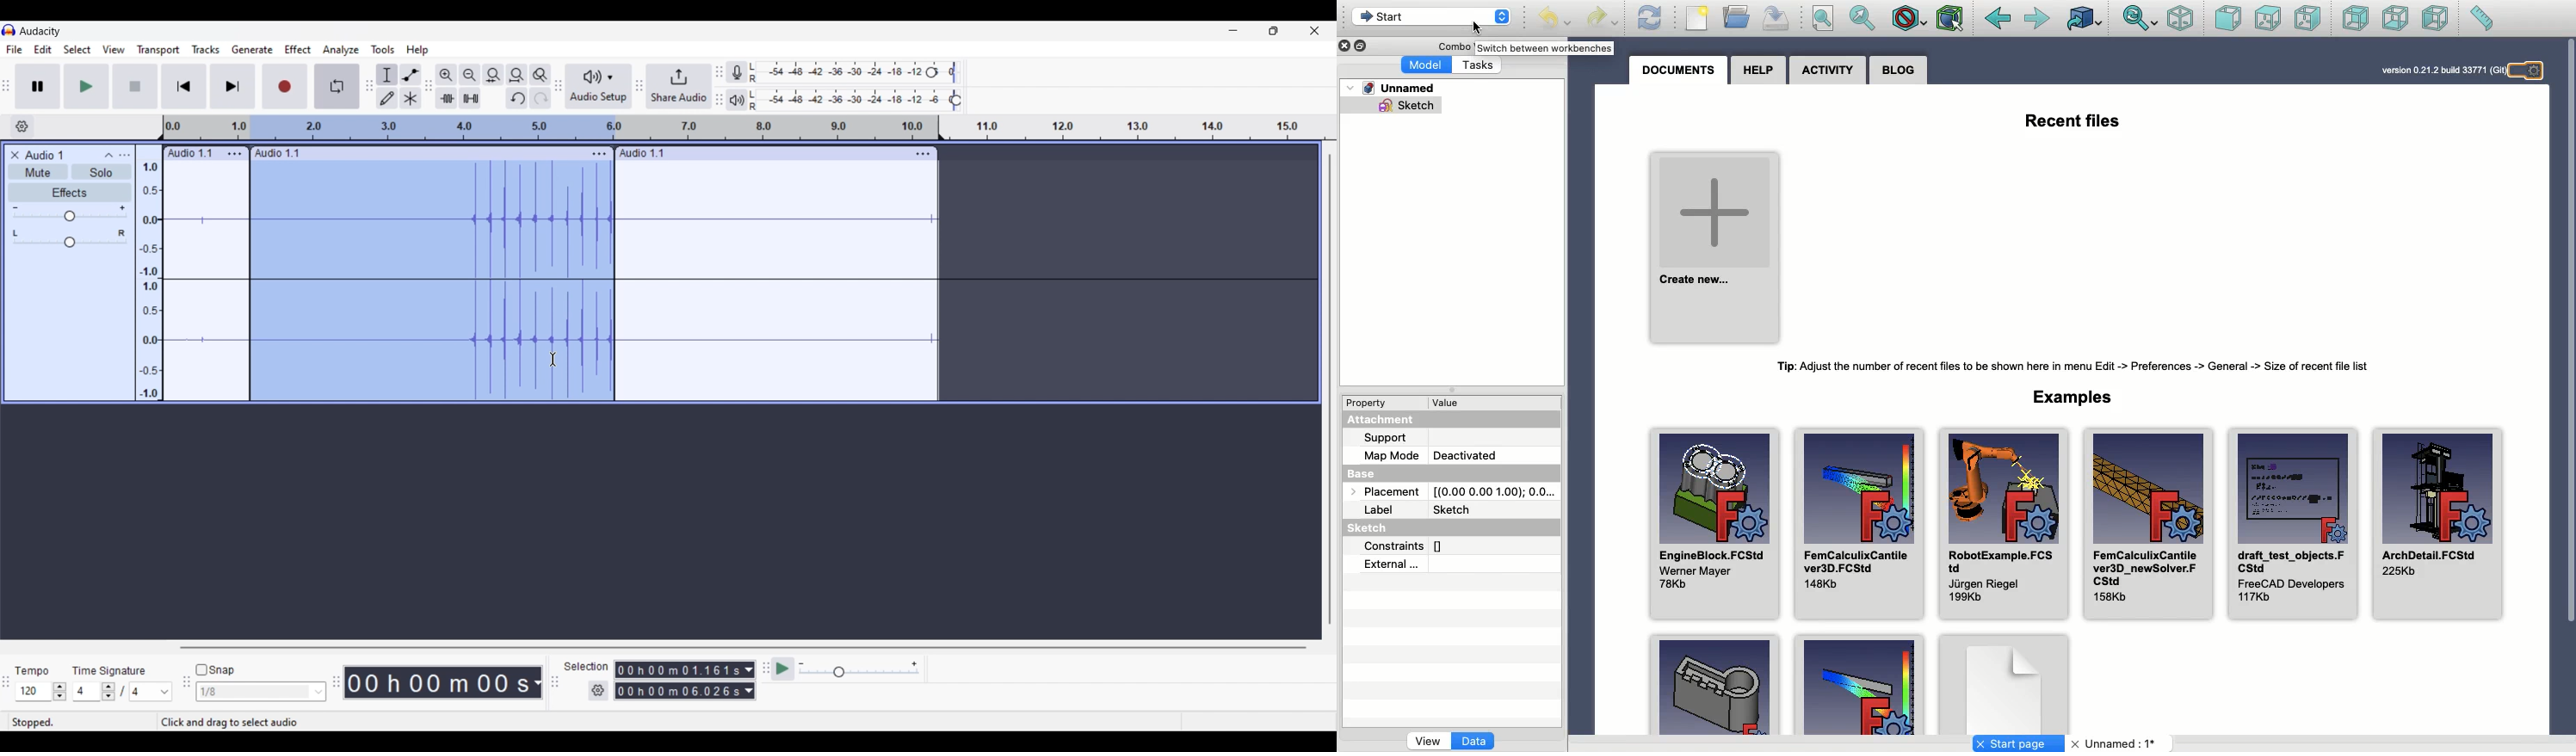 The height and width of the screenshot is (756, 2576). What do you see at coordinates (252, 50) in the screenshot?
I see `Generate menu` at bounding box center [252, 50].